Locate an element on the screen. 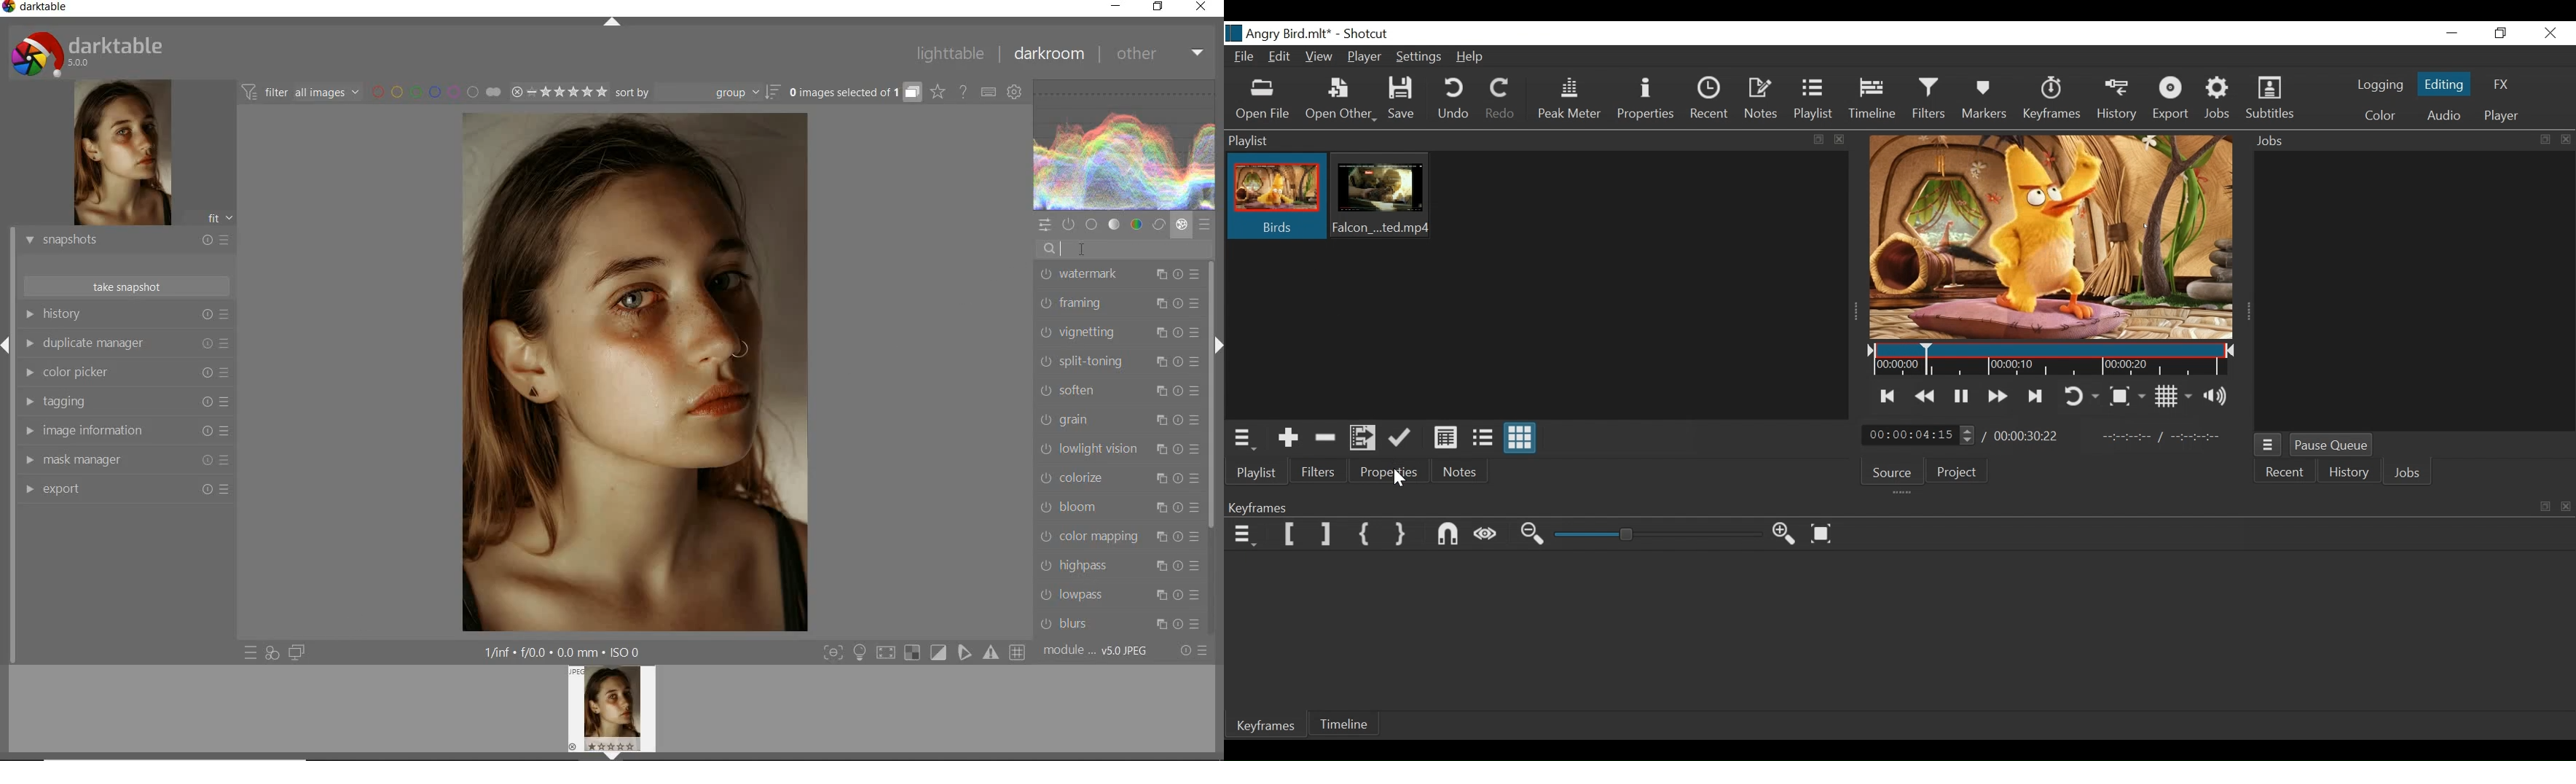 The image size is (2576, 784). Current position is located at coordinates (1920, 436).